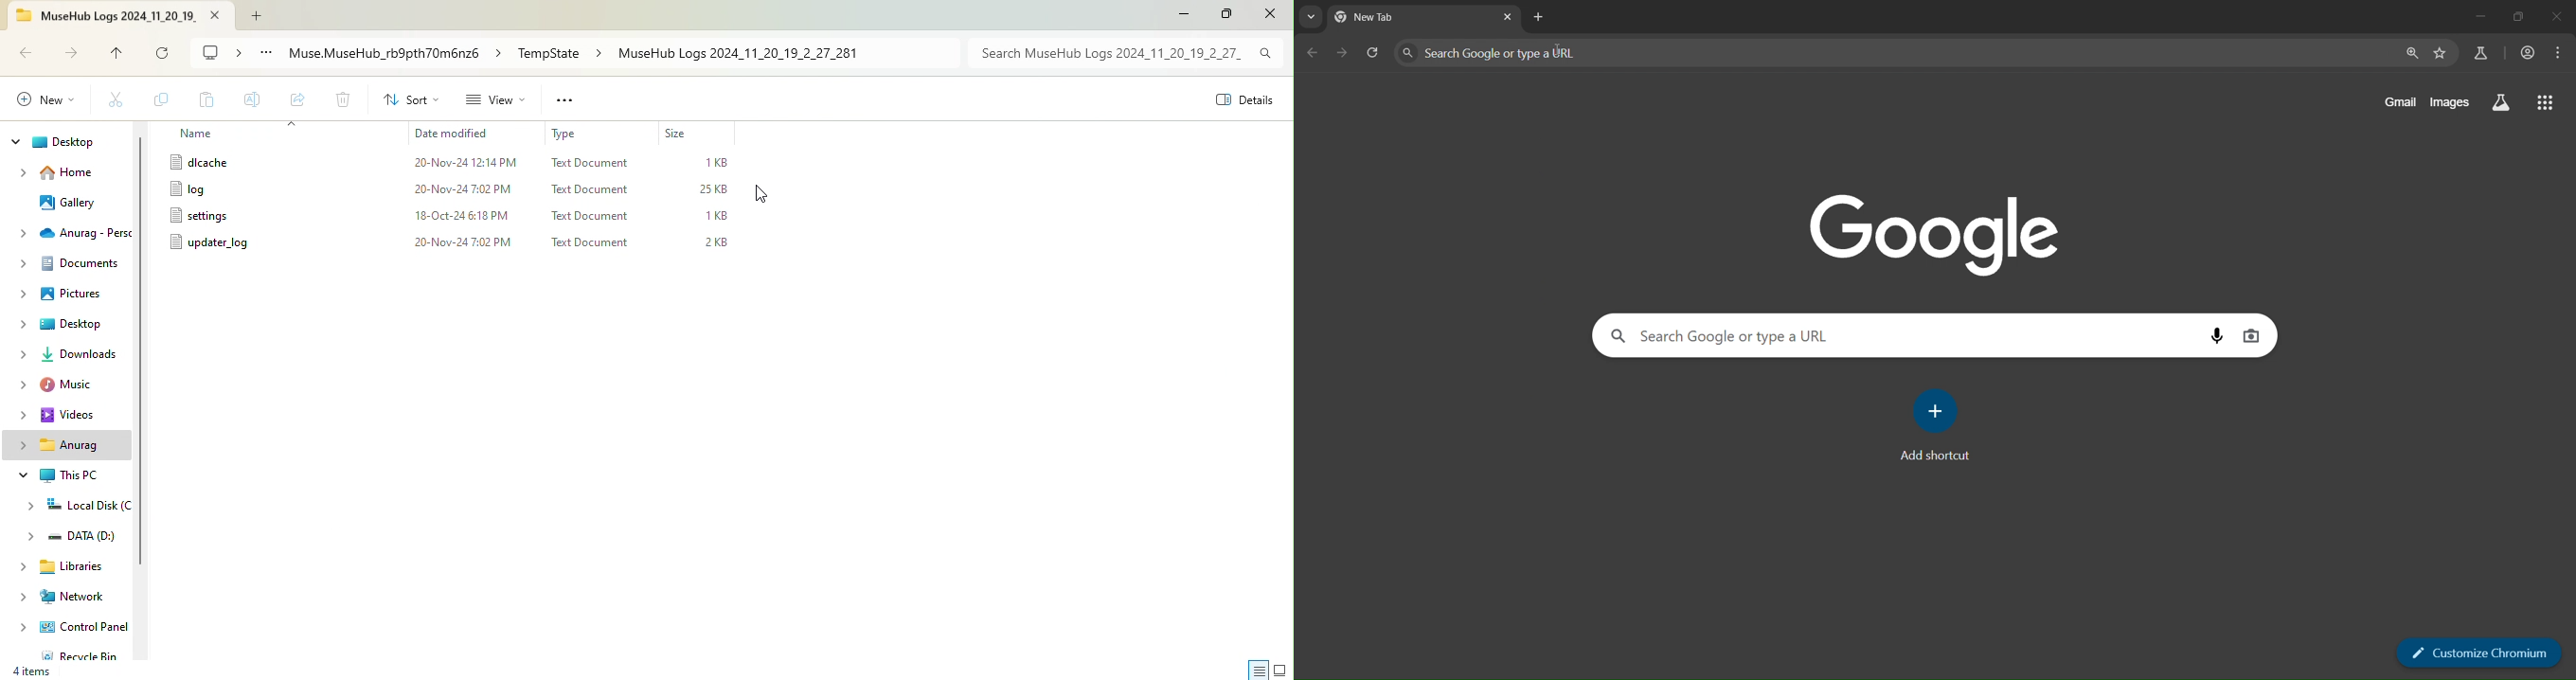 This screenshot has height=700, width=2576. I want to click on Music, so click(62, 381).